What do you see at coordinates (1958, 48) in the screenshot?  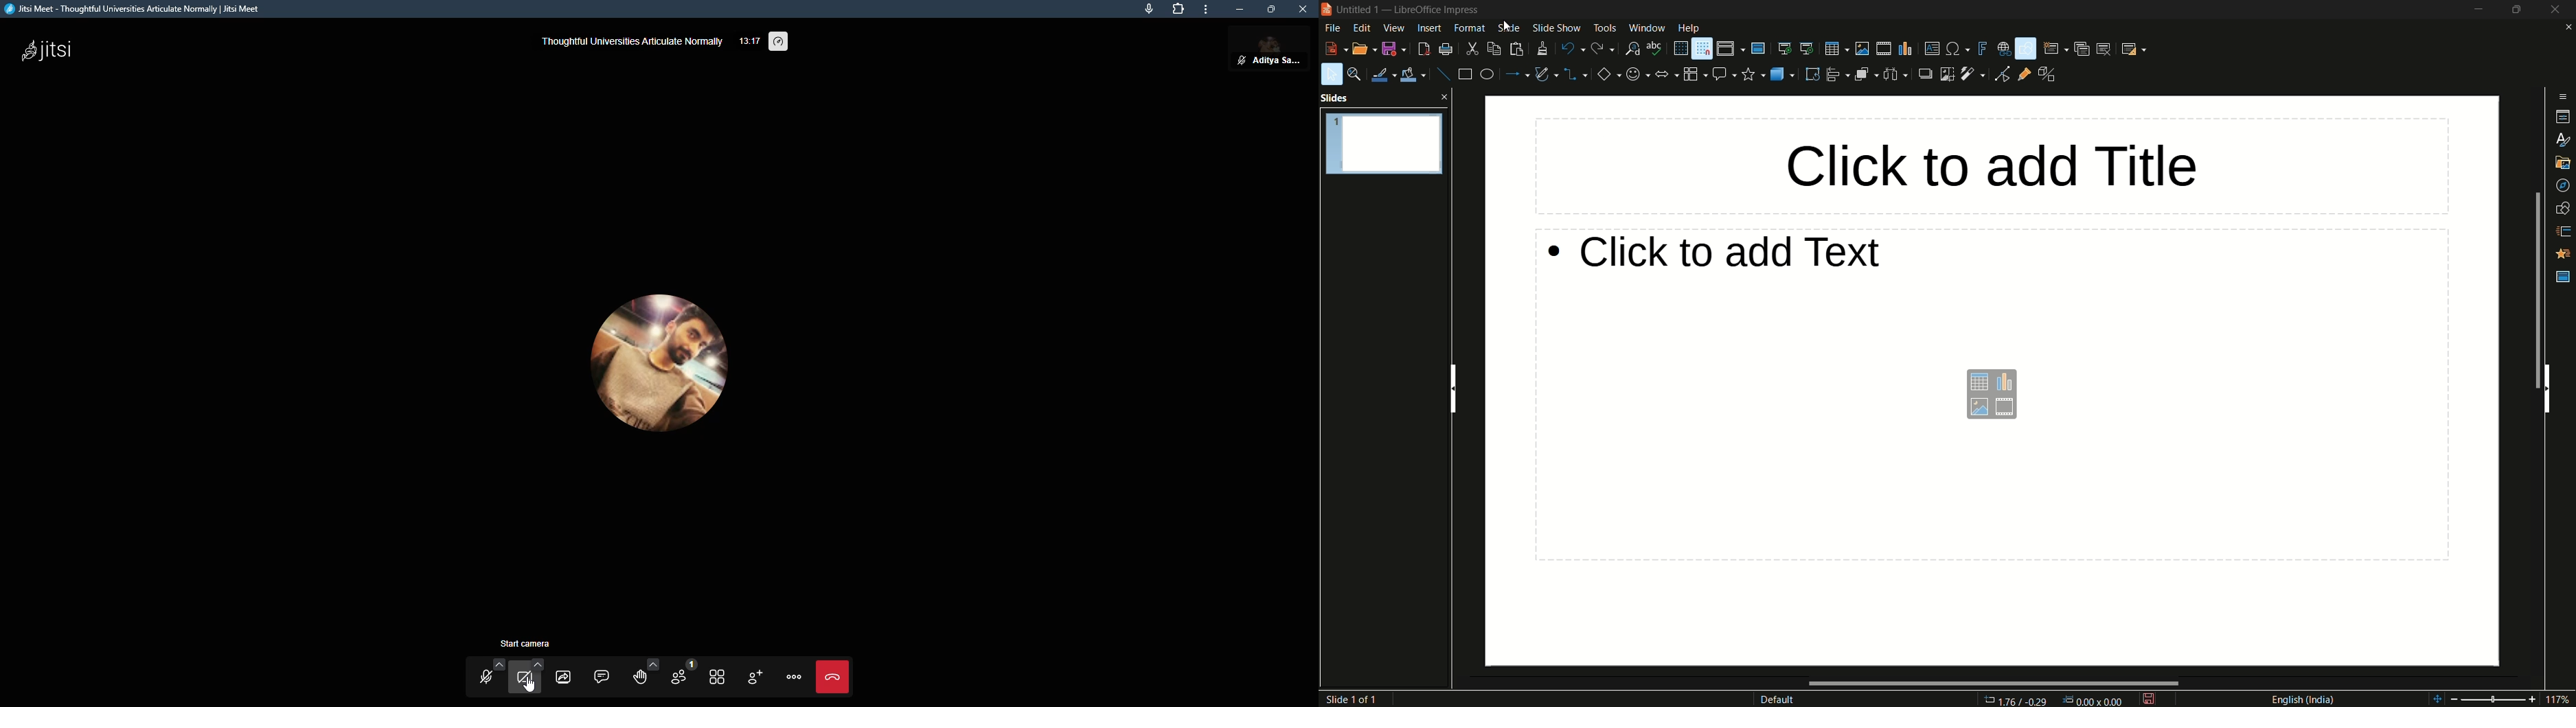 I see `insert special characters` at bounding box center [1958, 48].